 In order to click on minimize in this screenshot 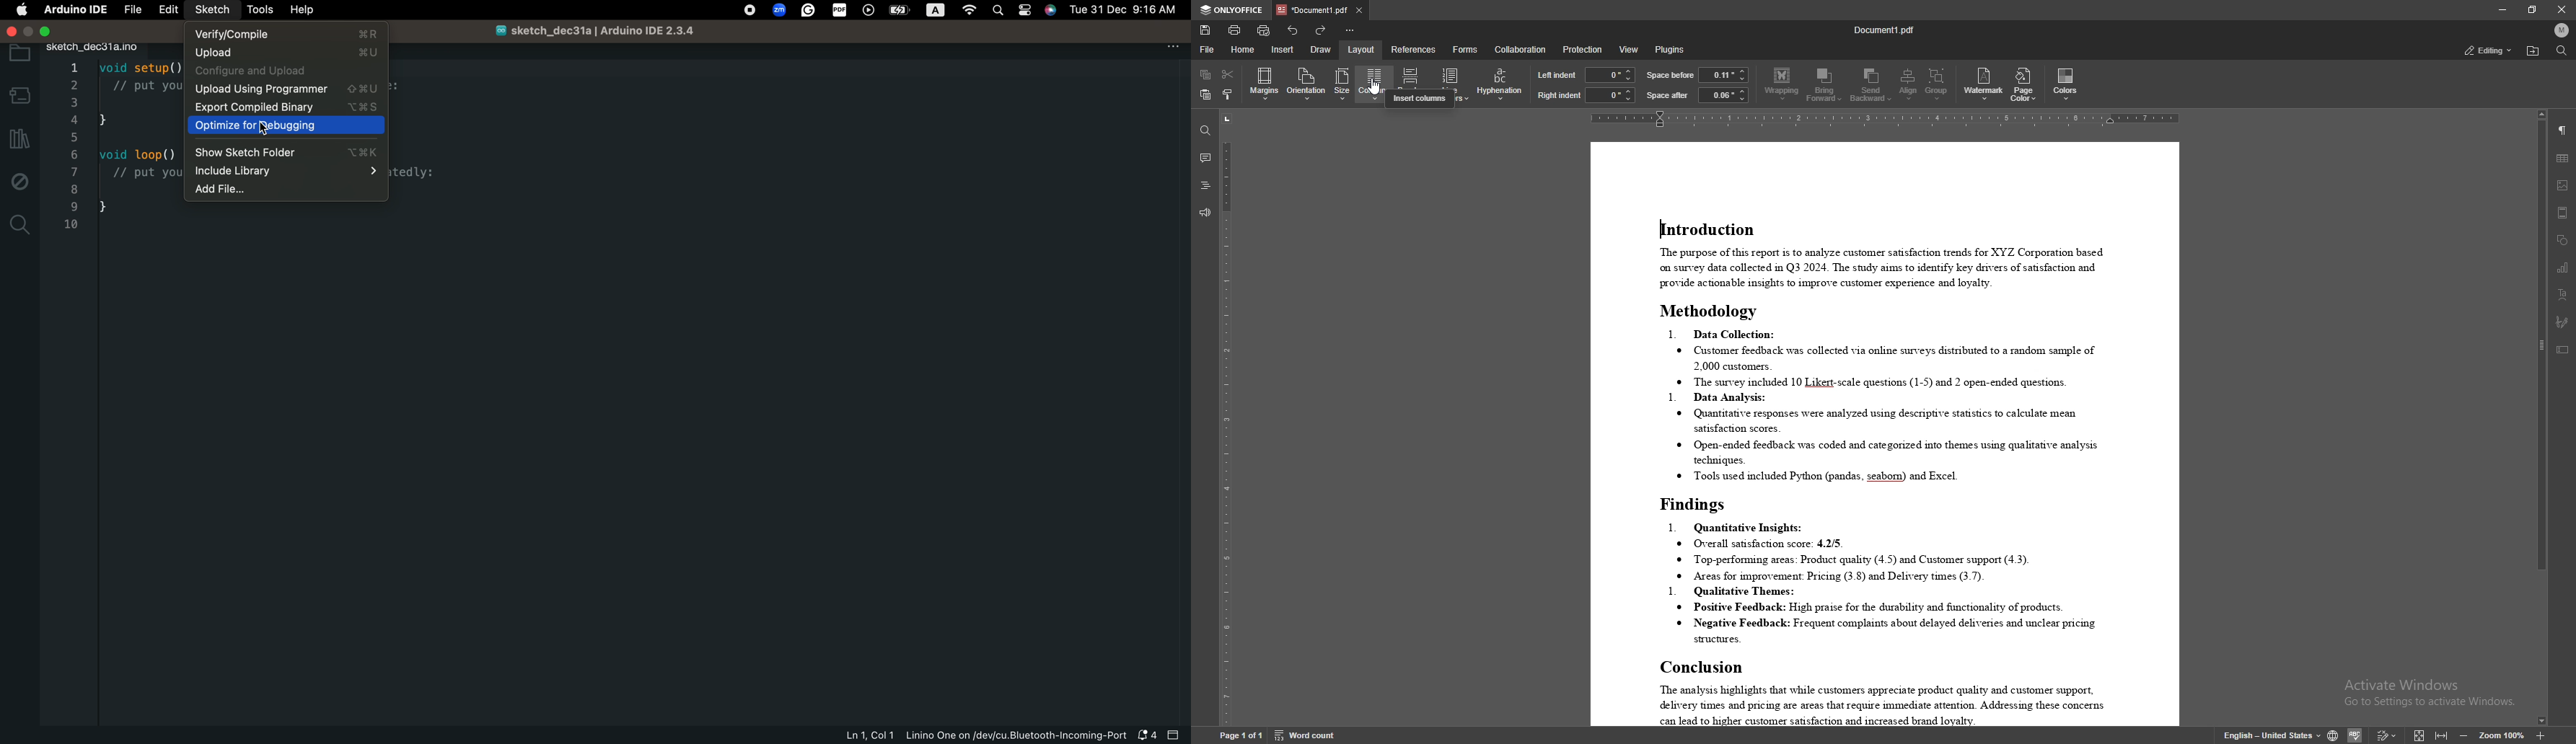, I will do `click(2502, 9)`.